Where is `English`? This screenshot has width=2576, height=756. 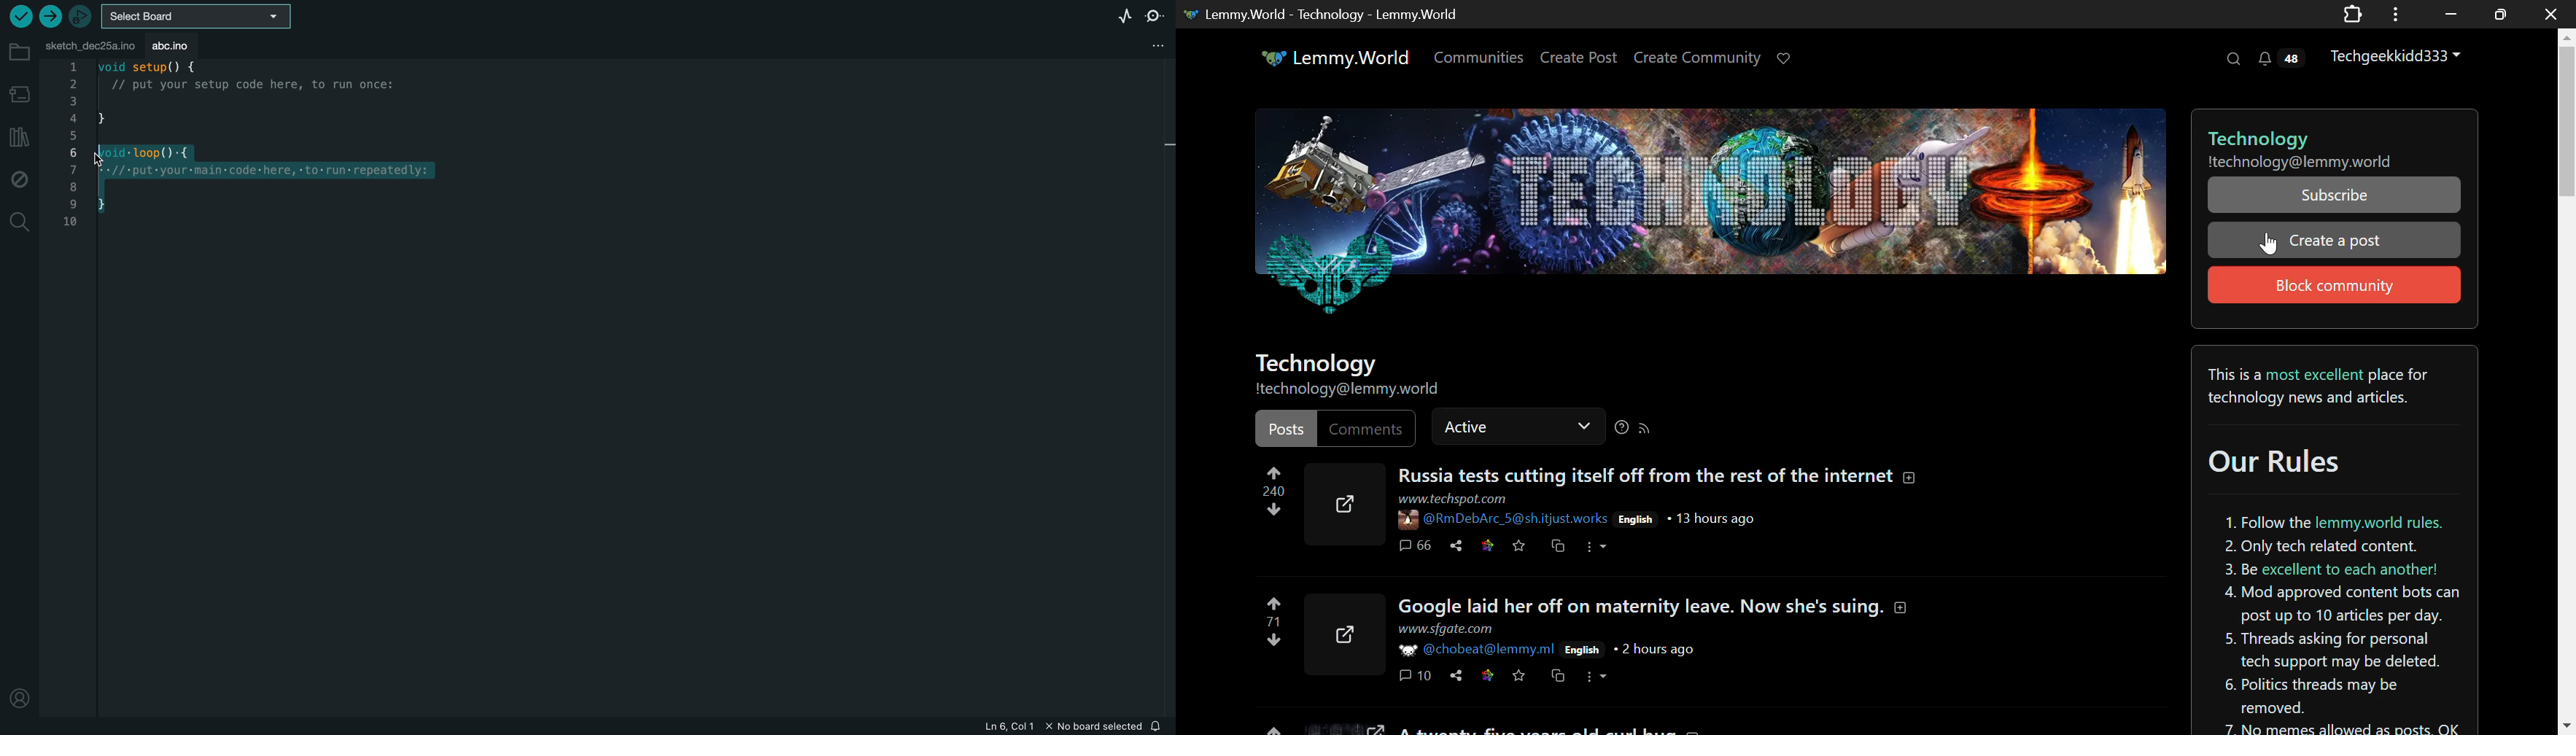 English is located at coordinates (1638, 520).